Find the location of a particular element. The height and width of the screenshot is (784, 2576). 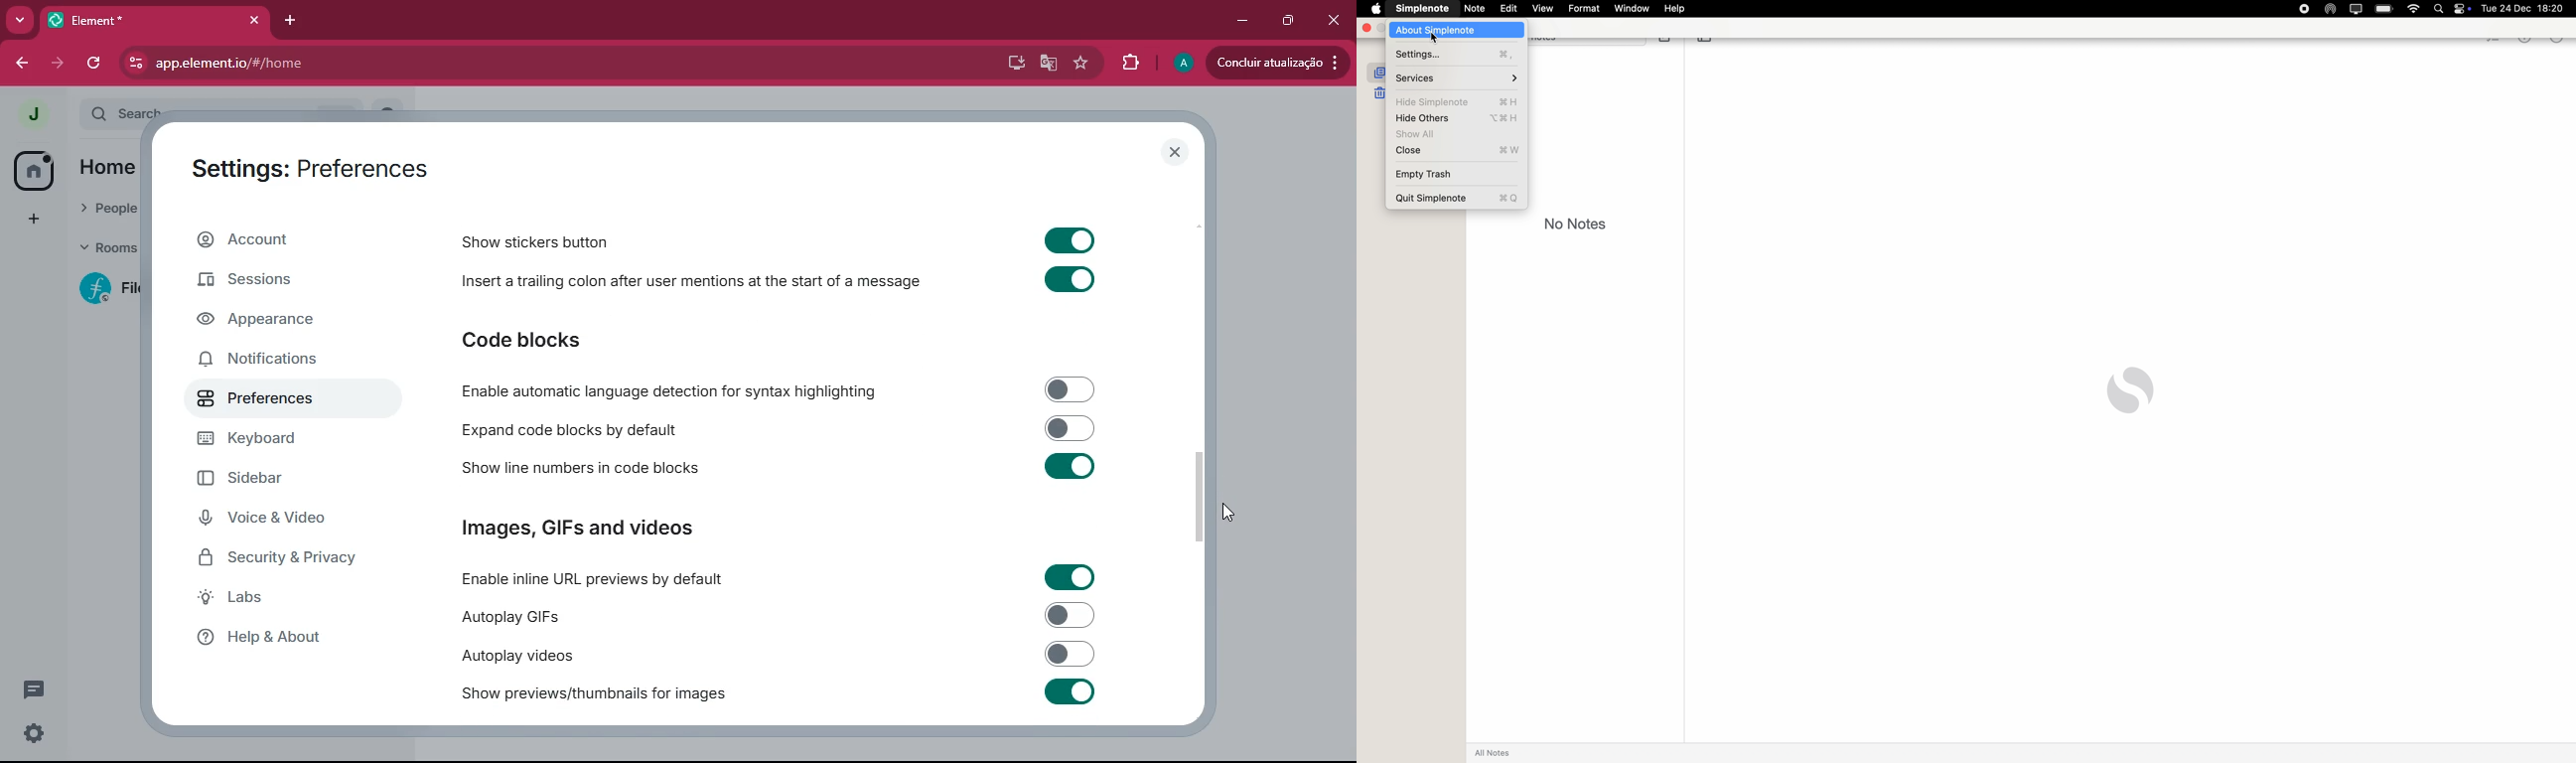

show all is located at coordinates (1420, 135).